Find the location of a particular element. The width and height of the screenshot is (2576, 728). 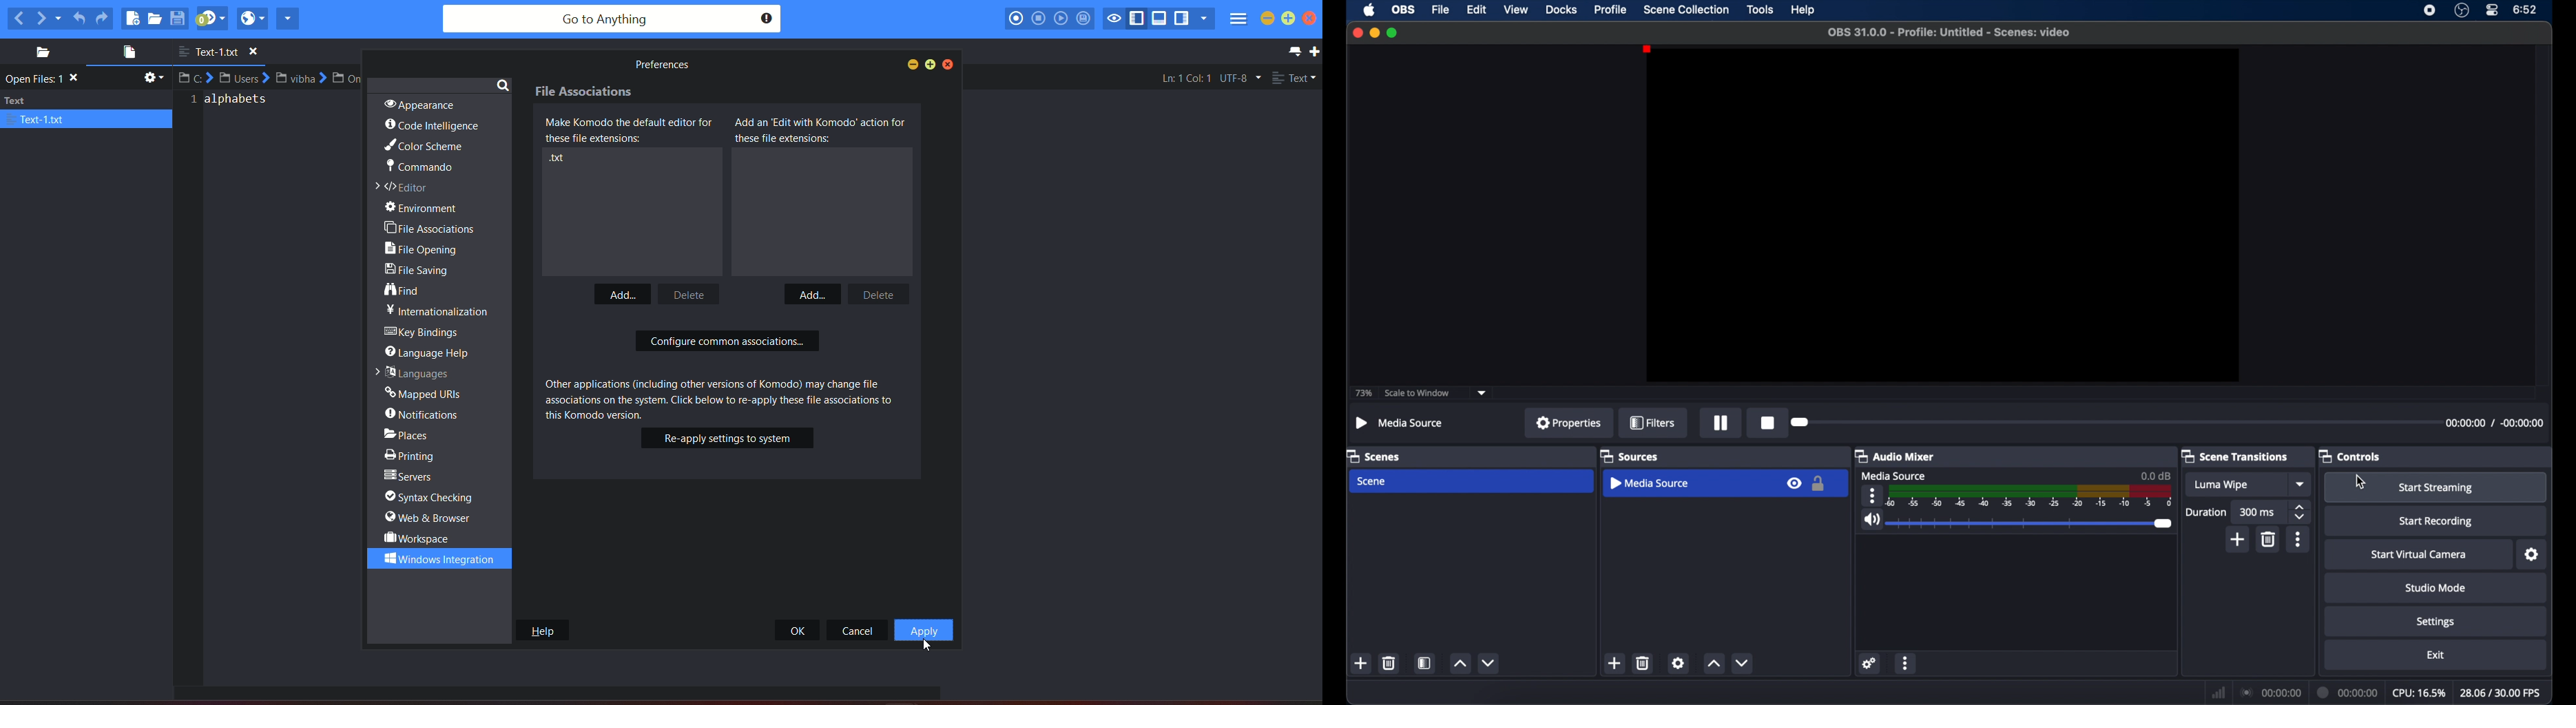

profile is located at coordinates (1611, 10).